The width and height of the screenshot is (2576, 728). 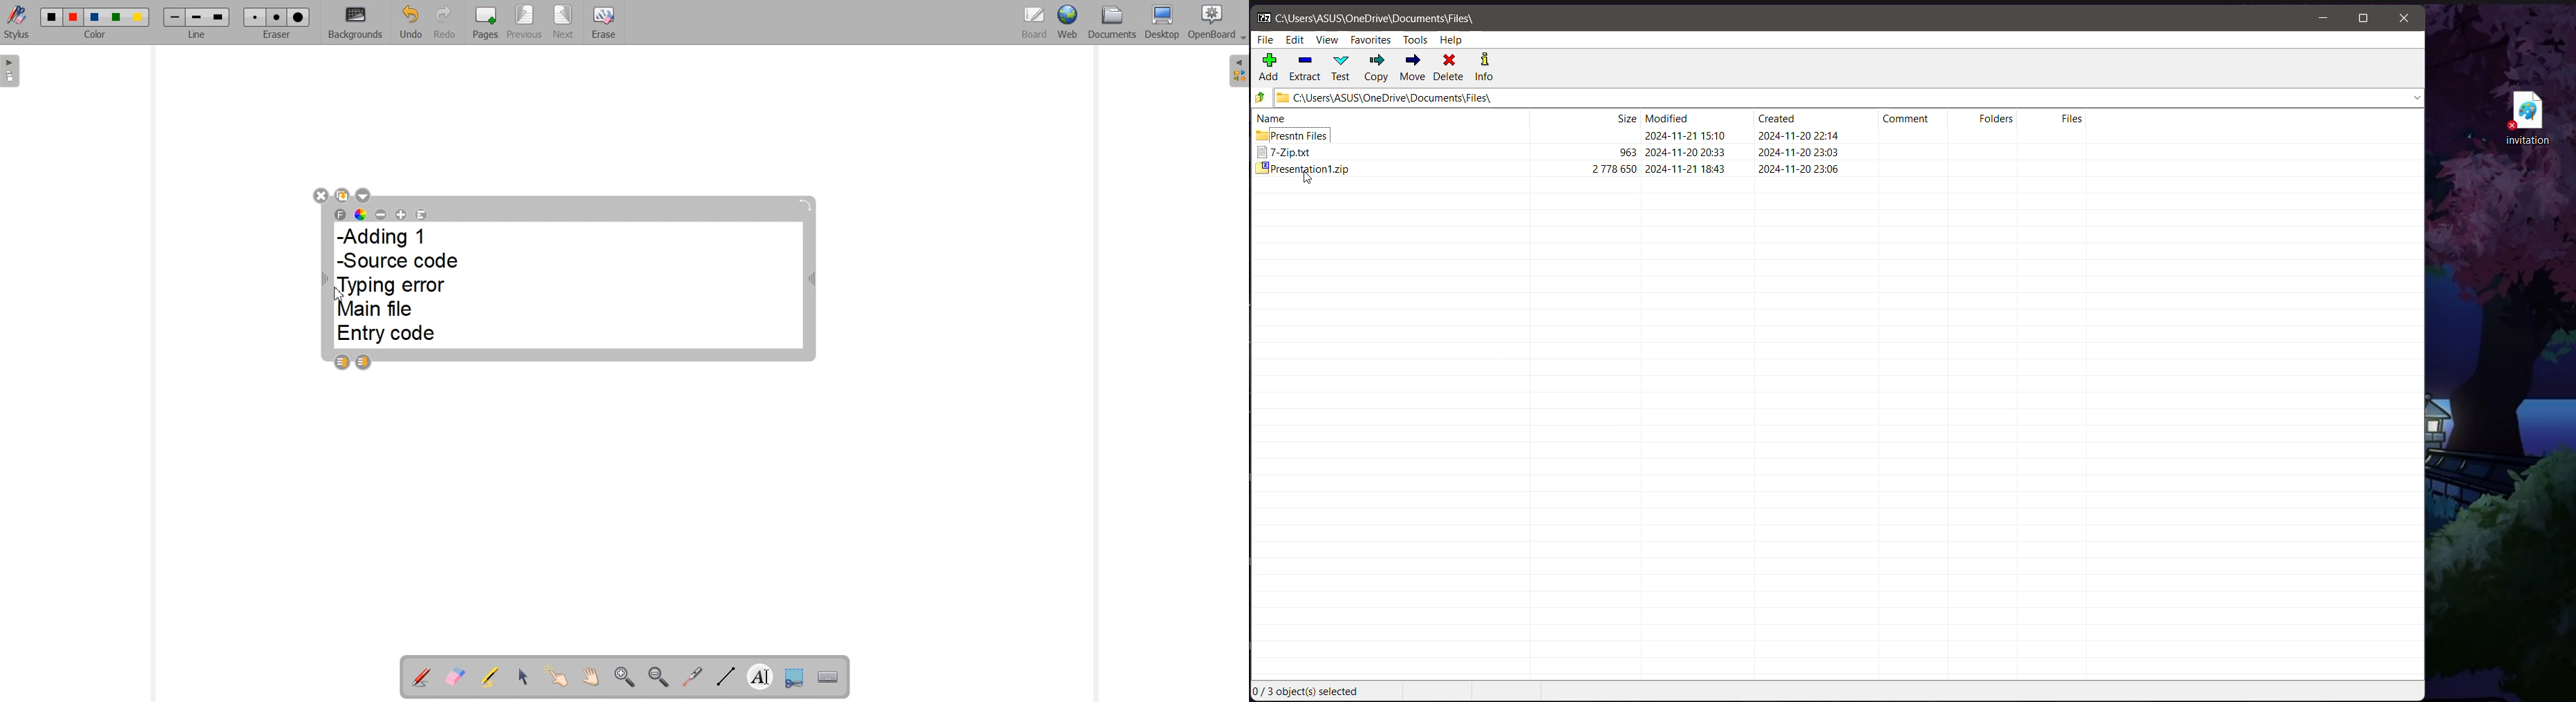 I want to click on Small eraser, so click(x=255, y=17).